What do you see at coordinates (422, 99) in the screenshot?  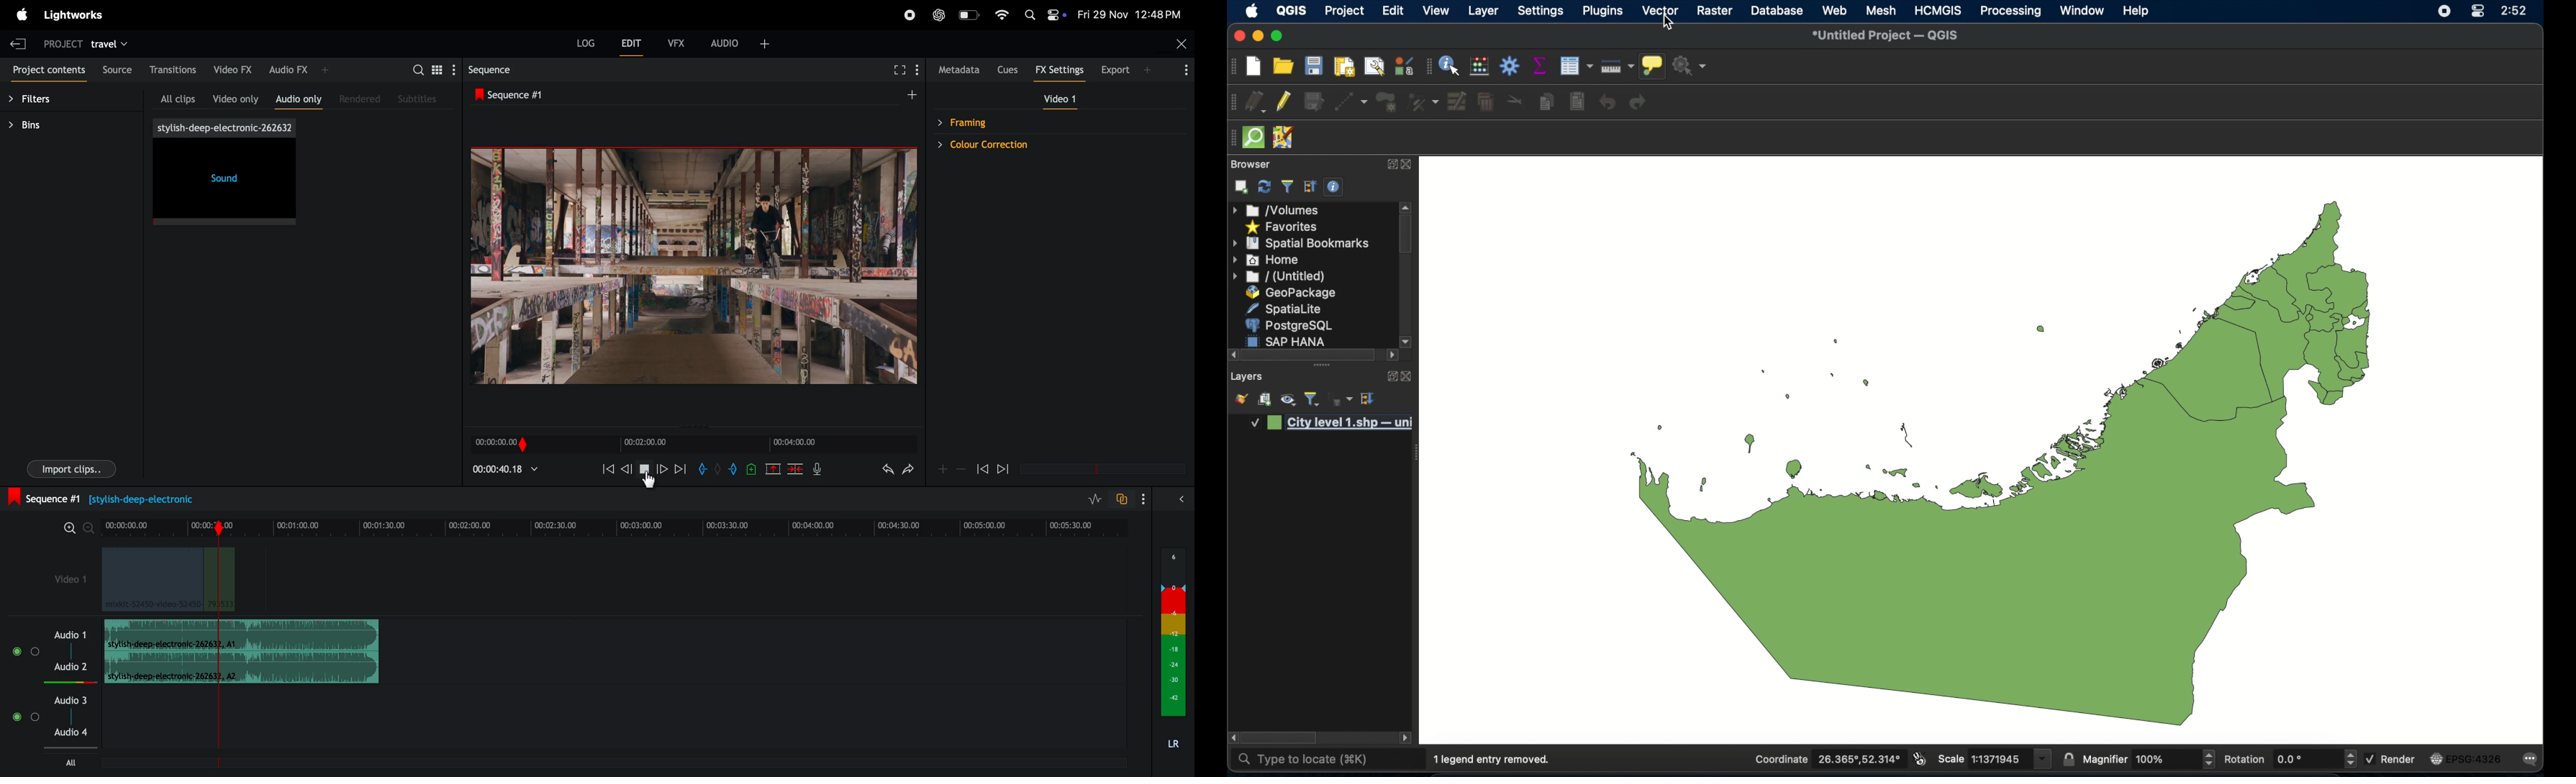 I see `subtitles` at bounding box center [422, 99].